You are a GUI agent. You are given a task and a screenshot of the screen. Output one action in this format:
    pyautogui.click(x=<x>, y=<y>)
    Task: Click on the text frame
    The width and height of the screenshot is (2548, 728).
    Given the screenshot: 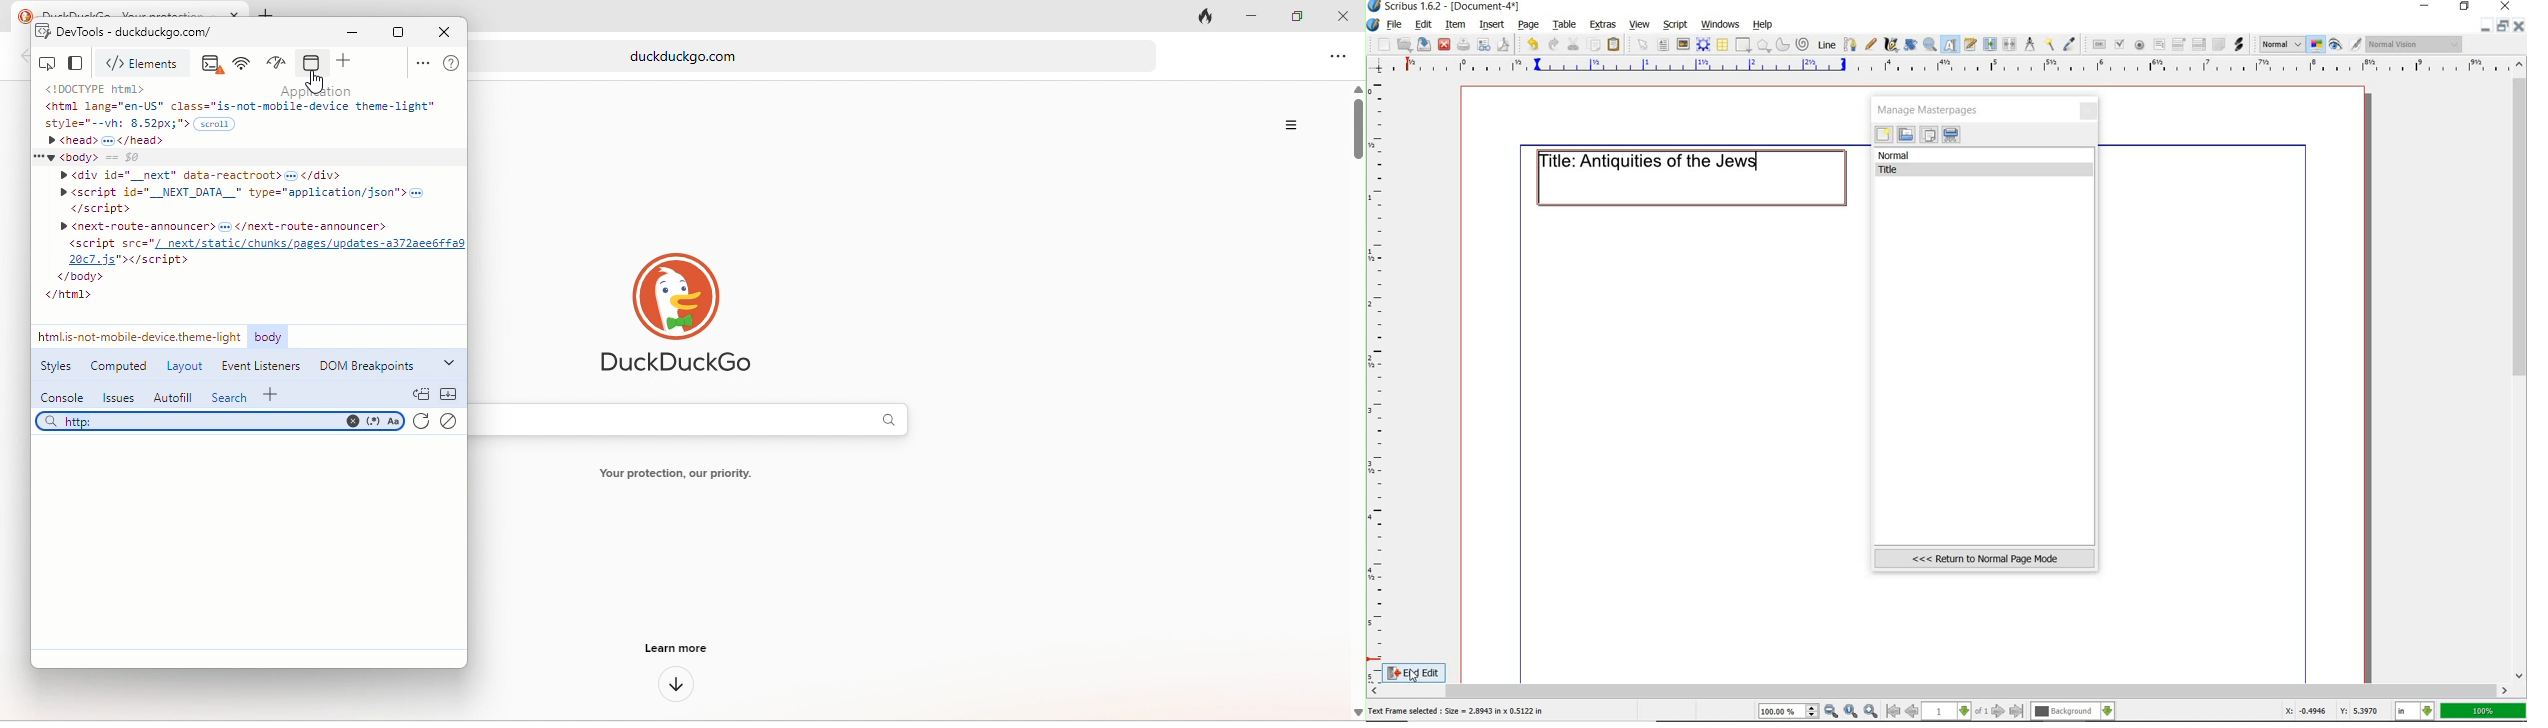 What is the action you would take?
    pyautogui.click(x=1665, y=45)
    